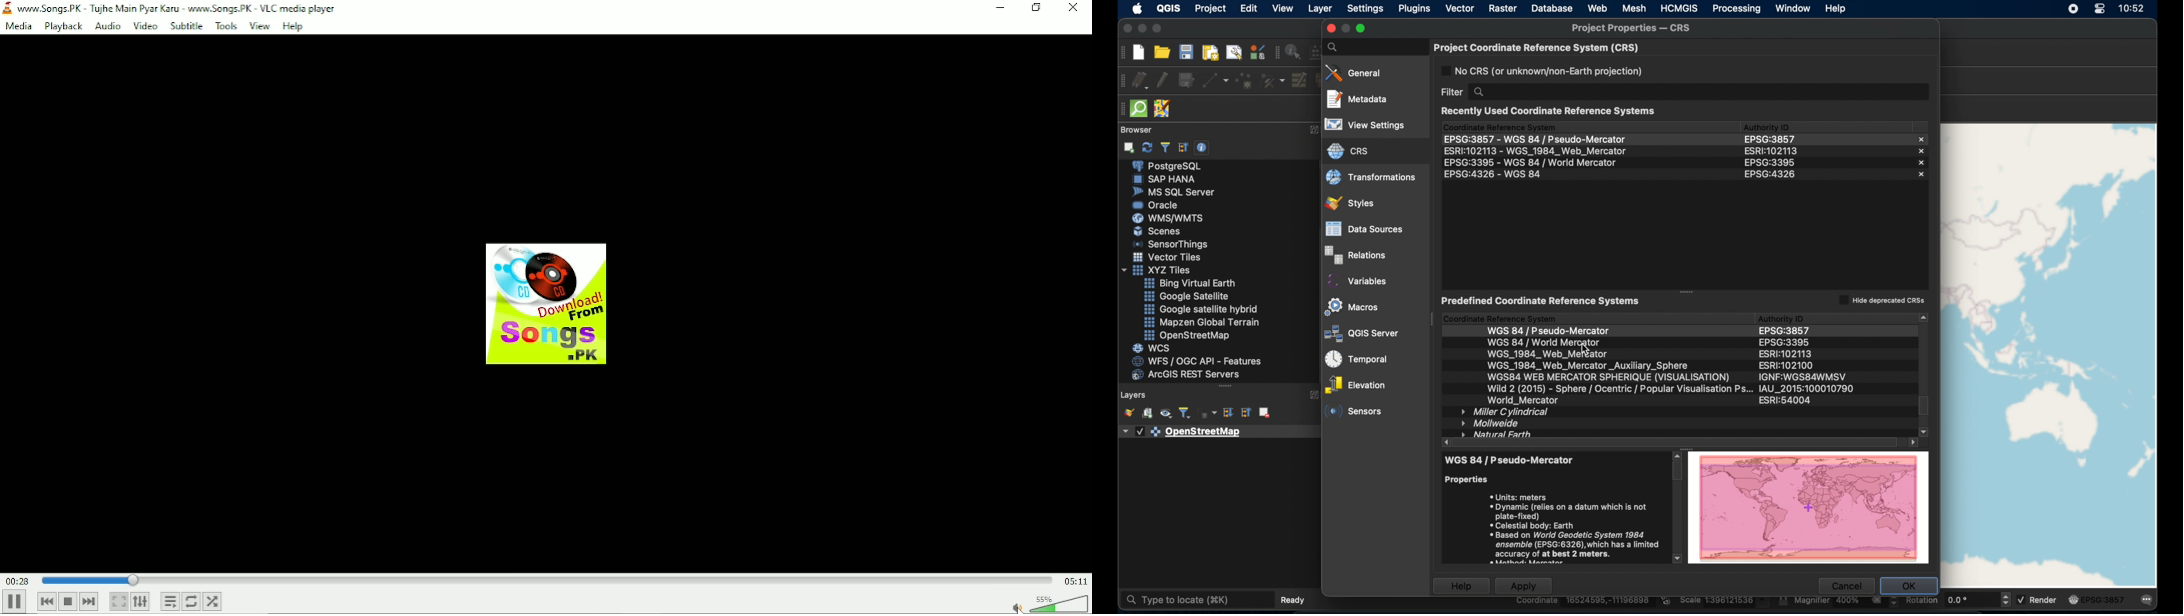 The width and height of the screenshot is (2184, 616). Describe the element at coordinates (1503, 9) in the screenshot. I see `raster` at that location.